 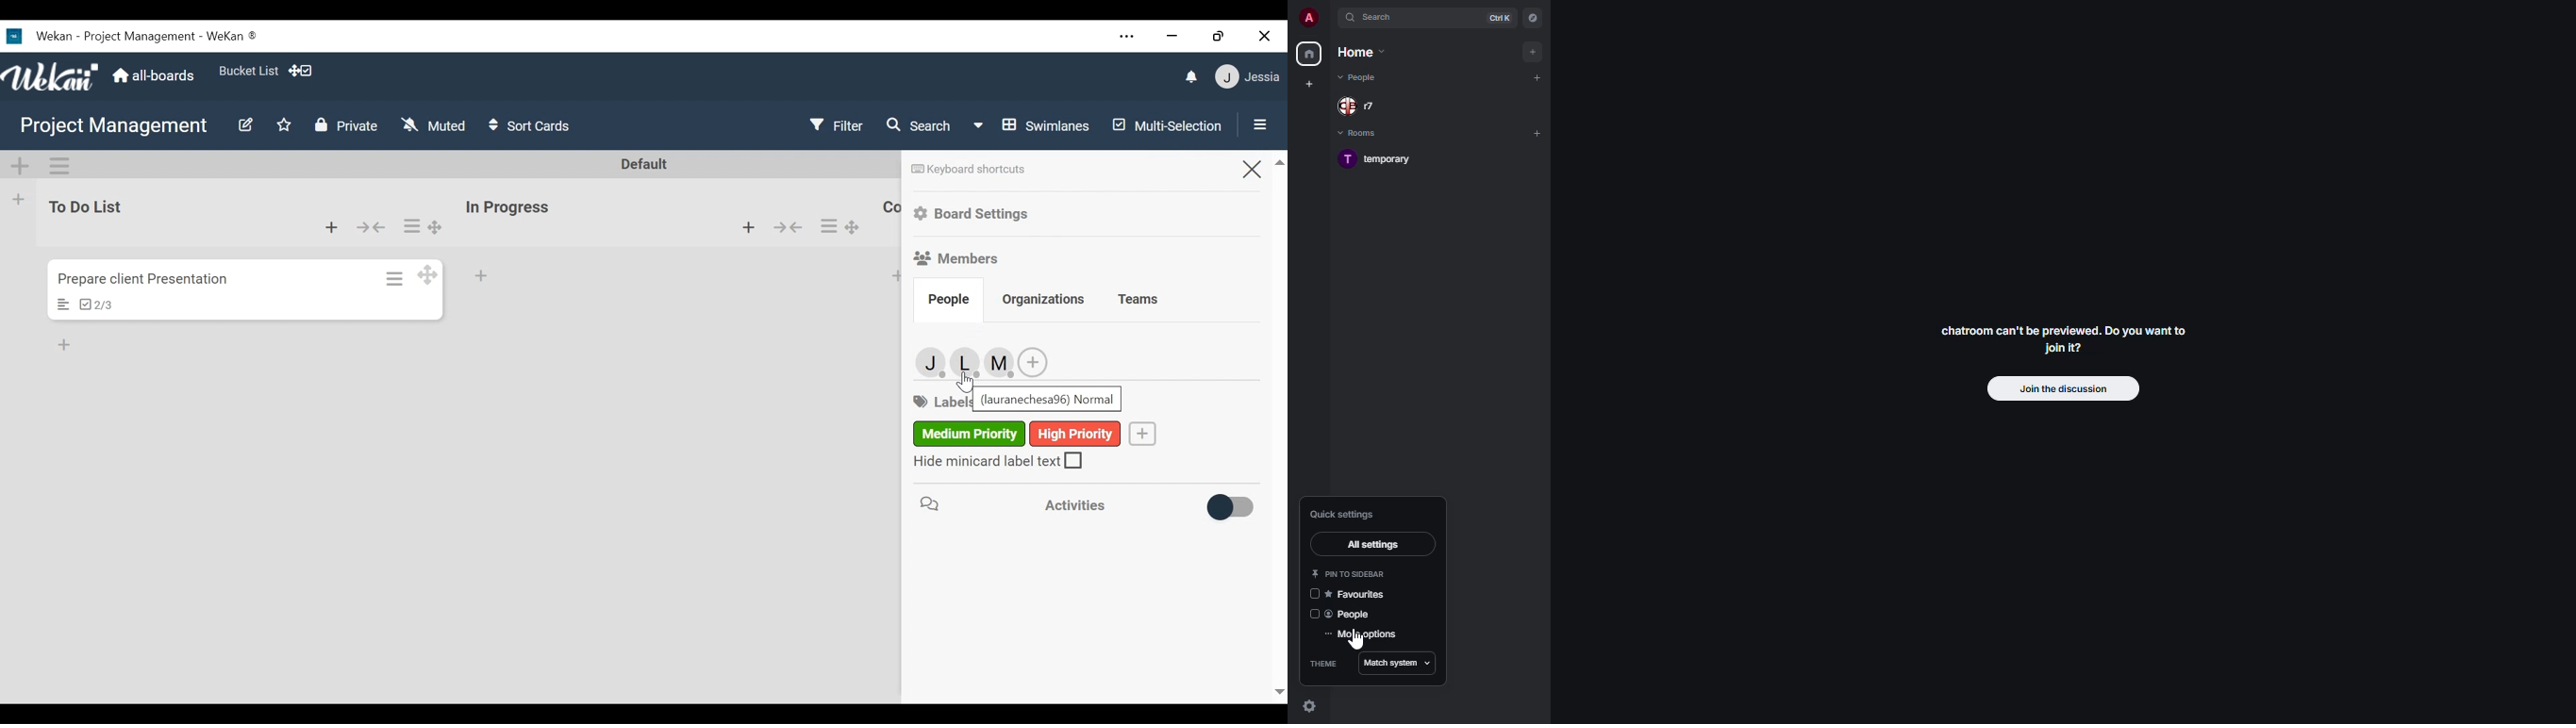 I want to click on Members, so click(x=961, y=362).